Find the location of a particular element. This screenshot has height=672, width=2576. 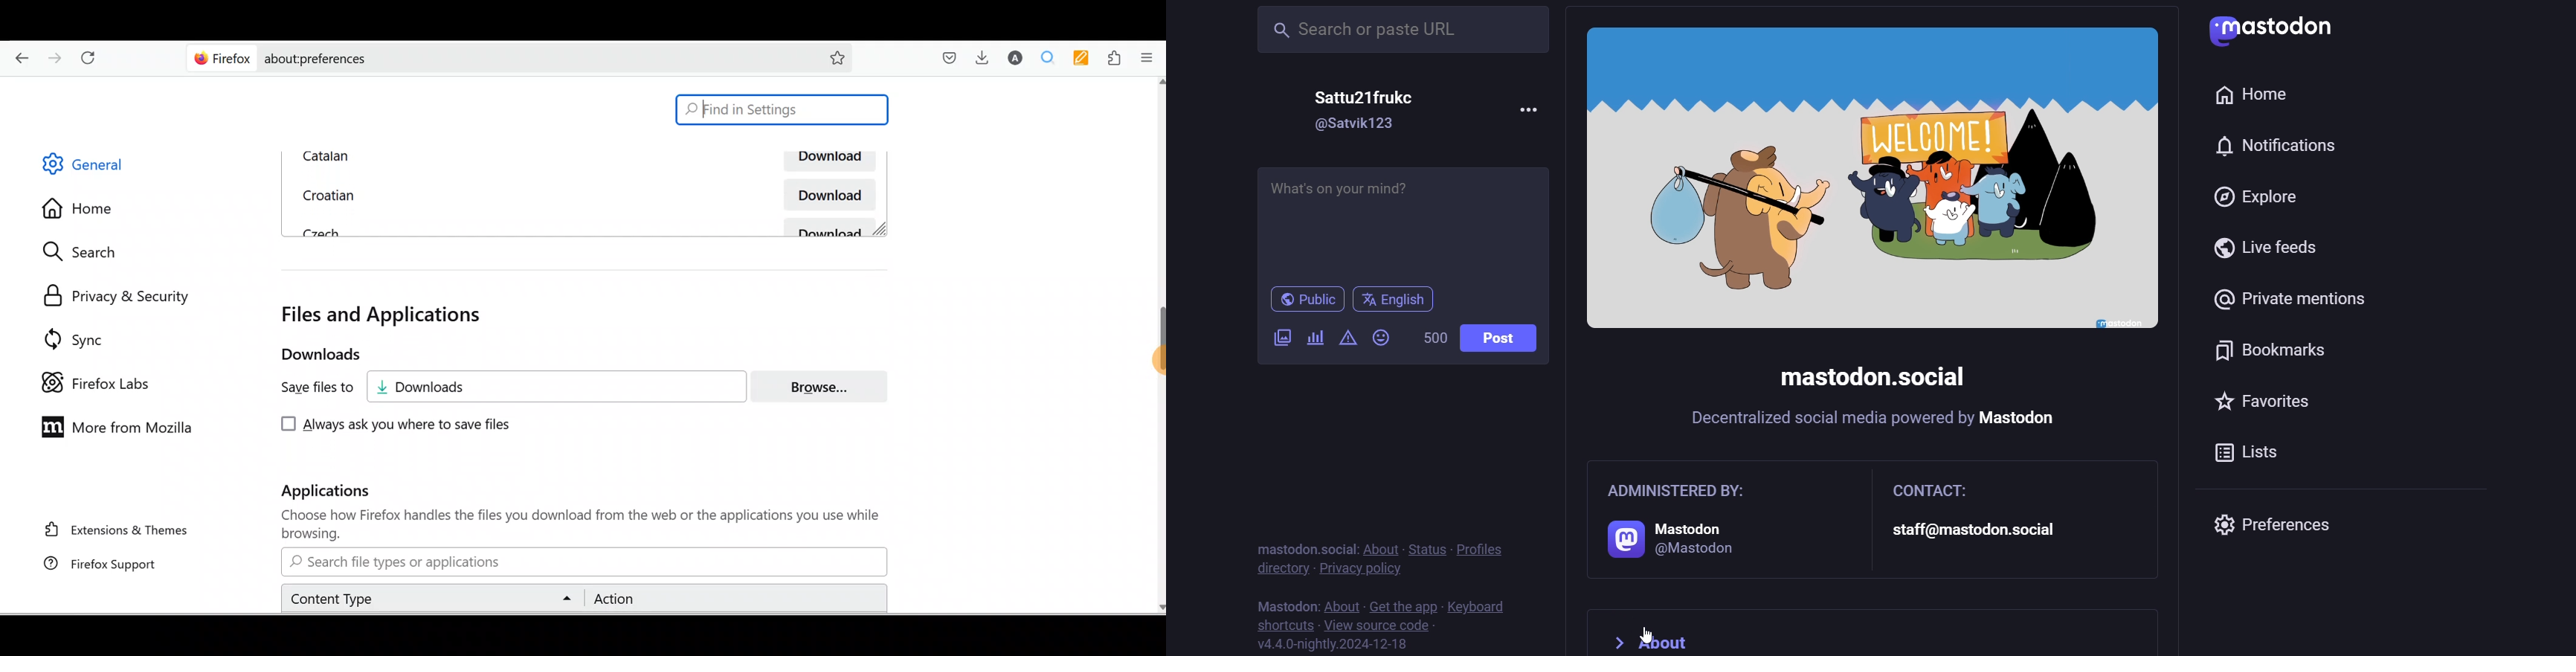

Always ask you where to save files is located at coordinates (393, 426).